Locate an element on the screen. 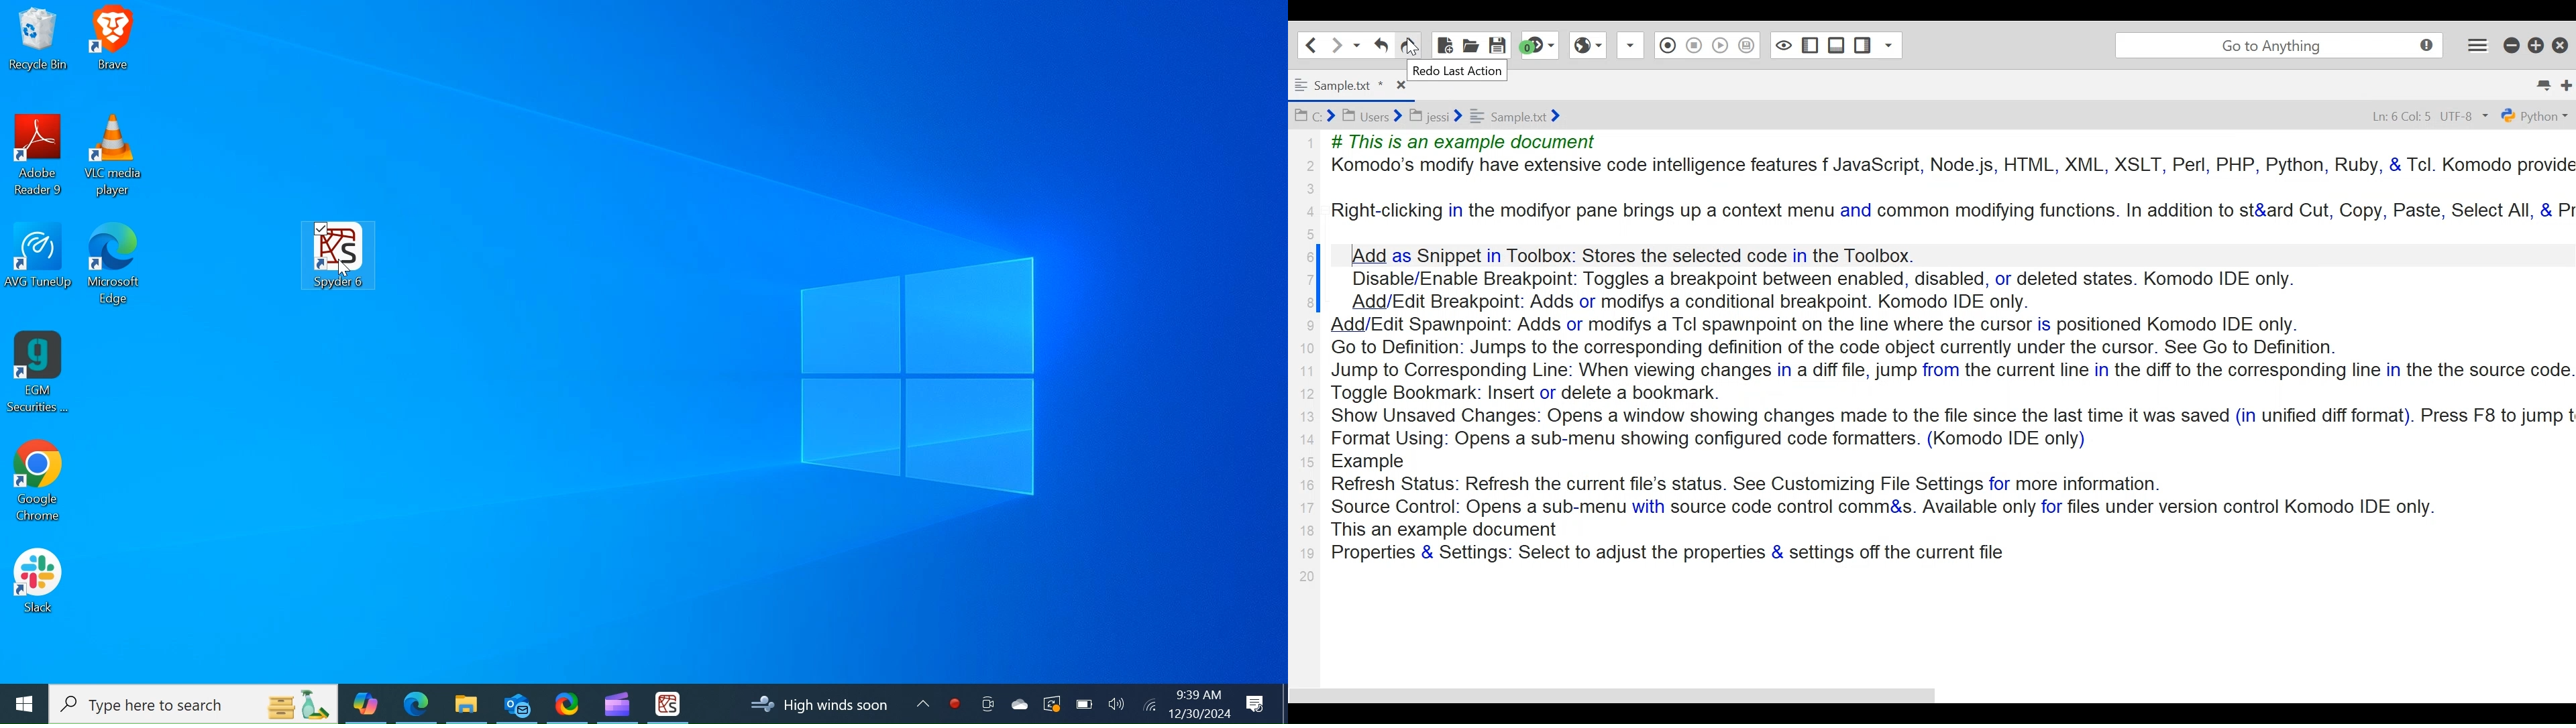 This screenshot has width=2576, height=728. Jessi File is located at coordinates (1436, 116).